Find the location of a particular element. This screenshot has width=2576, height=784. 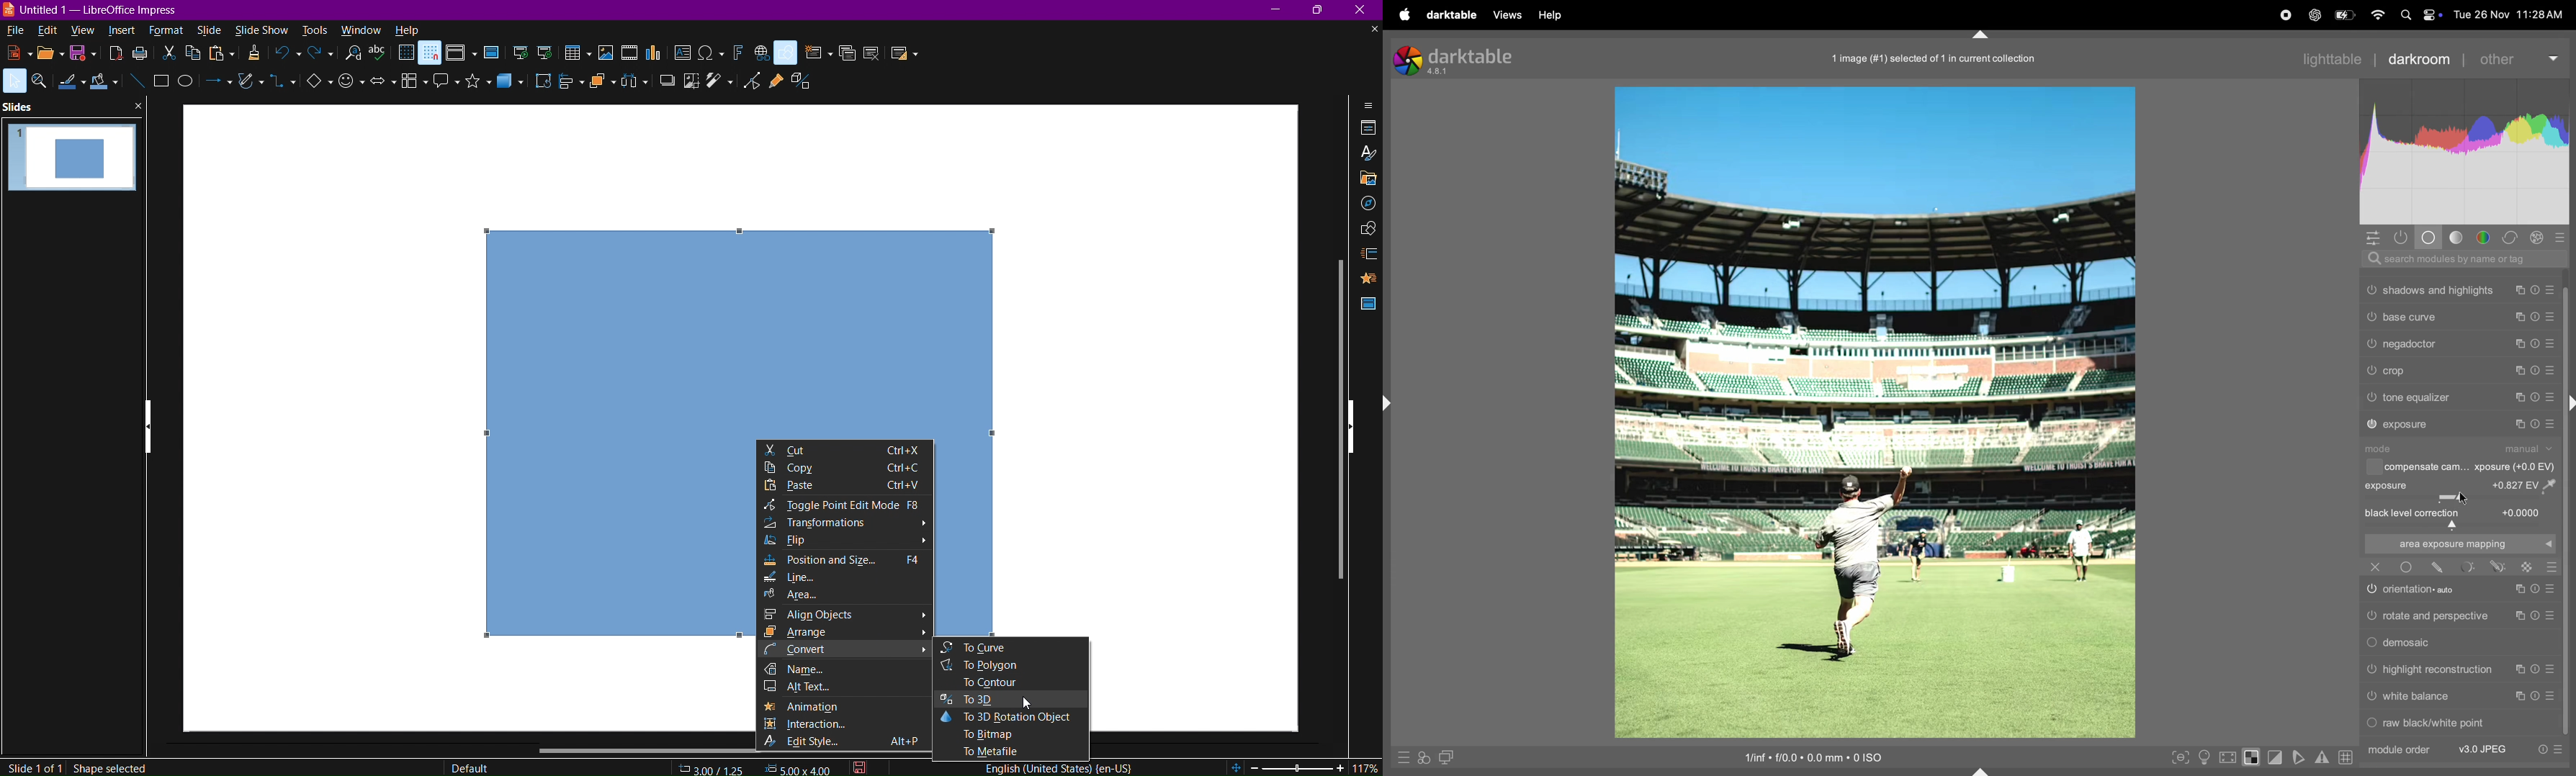

To Curve is located at coordinates (1010, 646).